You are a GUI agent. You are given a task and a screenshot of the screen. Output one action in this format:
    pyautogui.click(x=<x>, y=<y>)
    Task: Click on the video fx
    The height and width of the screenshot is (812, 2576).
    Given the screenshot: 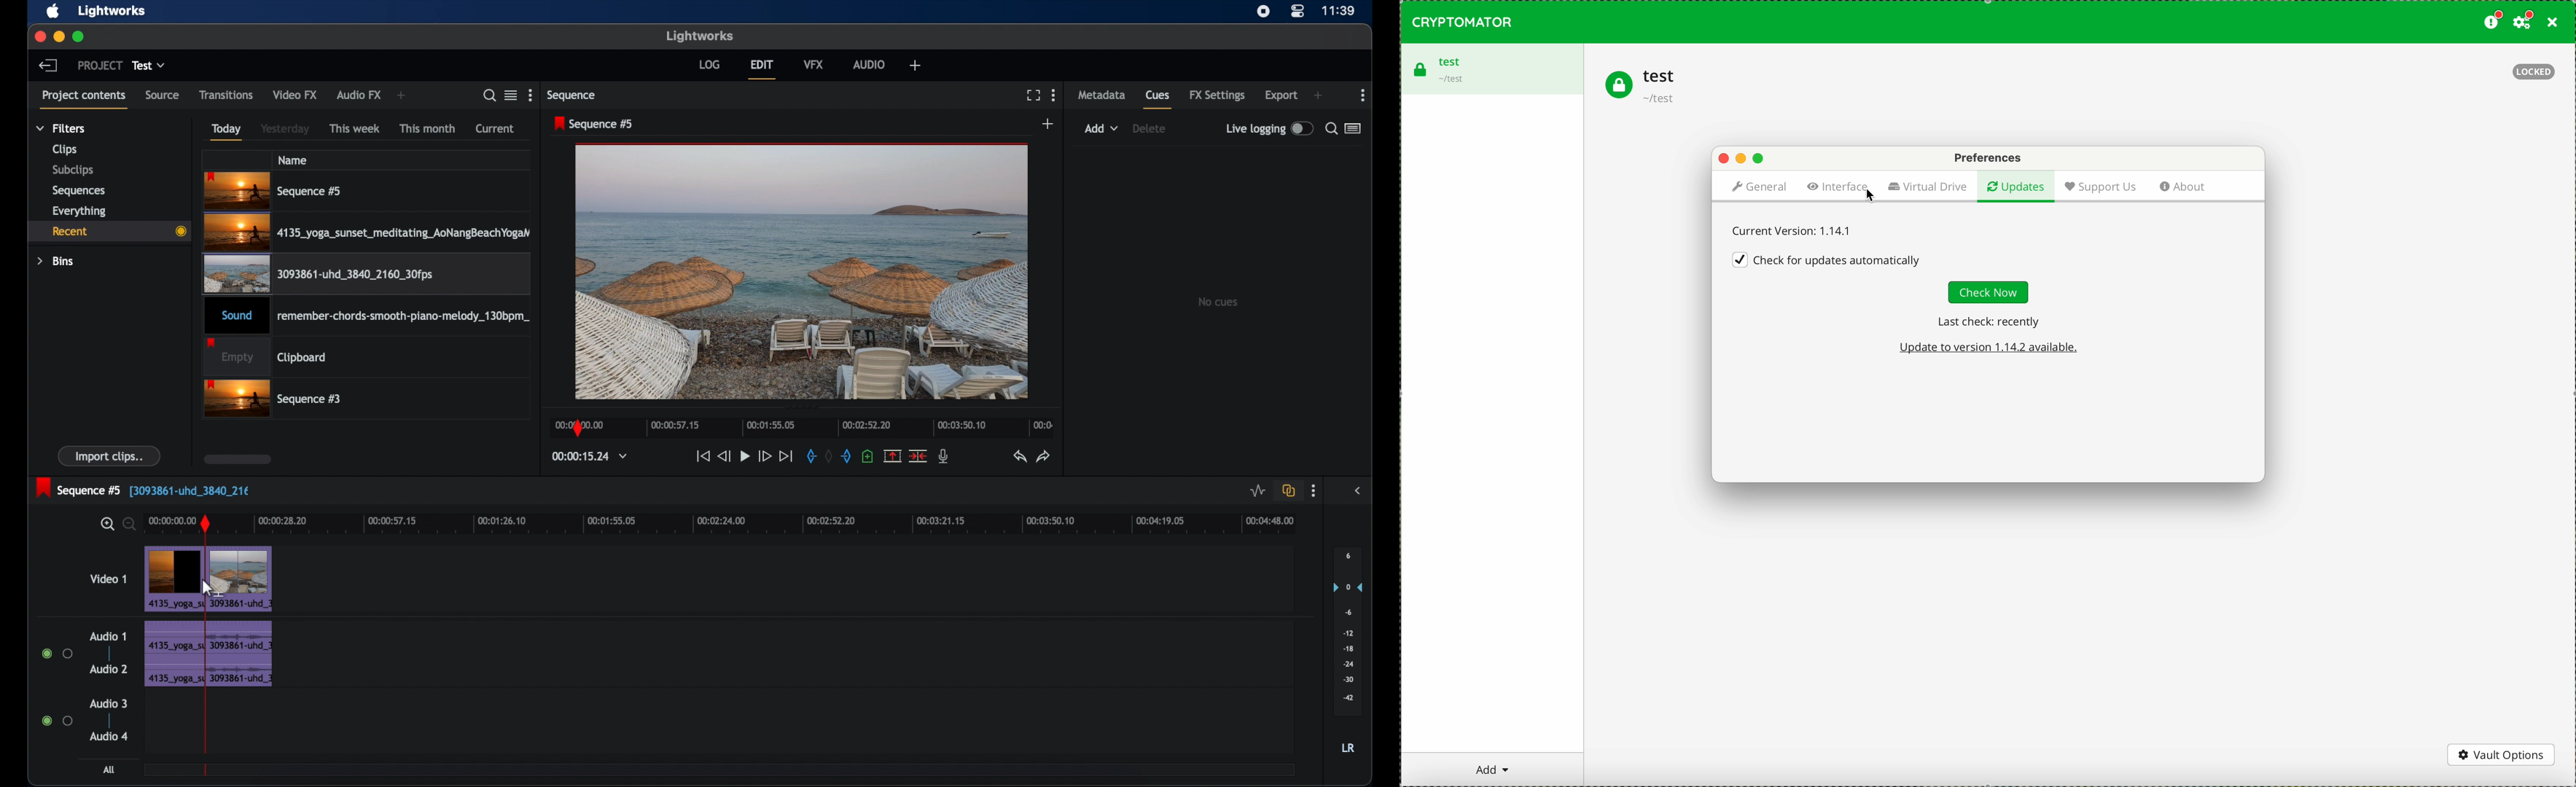 What is the action you would take?
    pyautogui.click(x=297, y=95)
    